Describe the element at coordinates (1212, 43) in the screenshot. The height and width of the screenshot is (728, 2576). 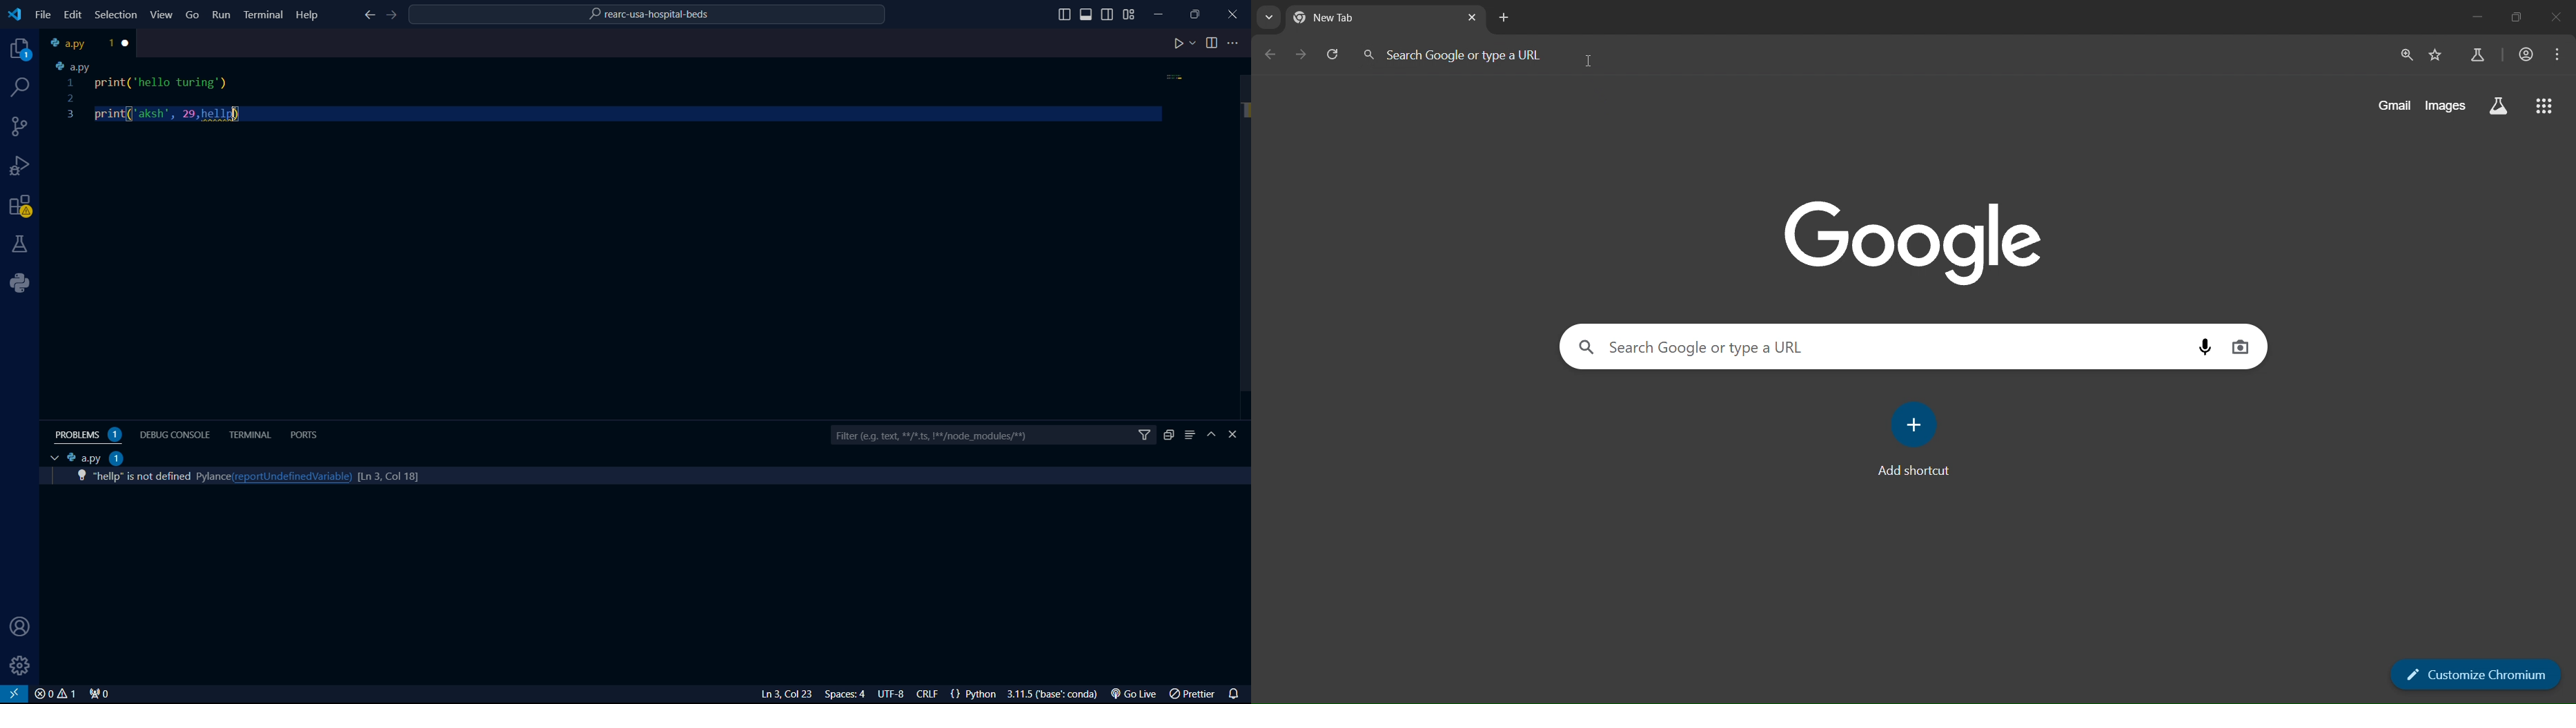
I see `toggle` at that location.